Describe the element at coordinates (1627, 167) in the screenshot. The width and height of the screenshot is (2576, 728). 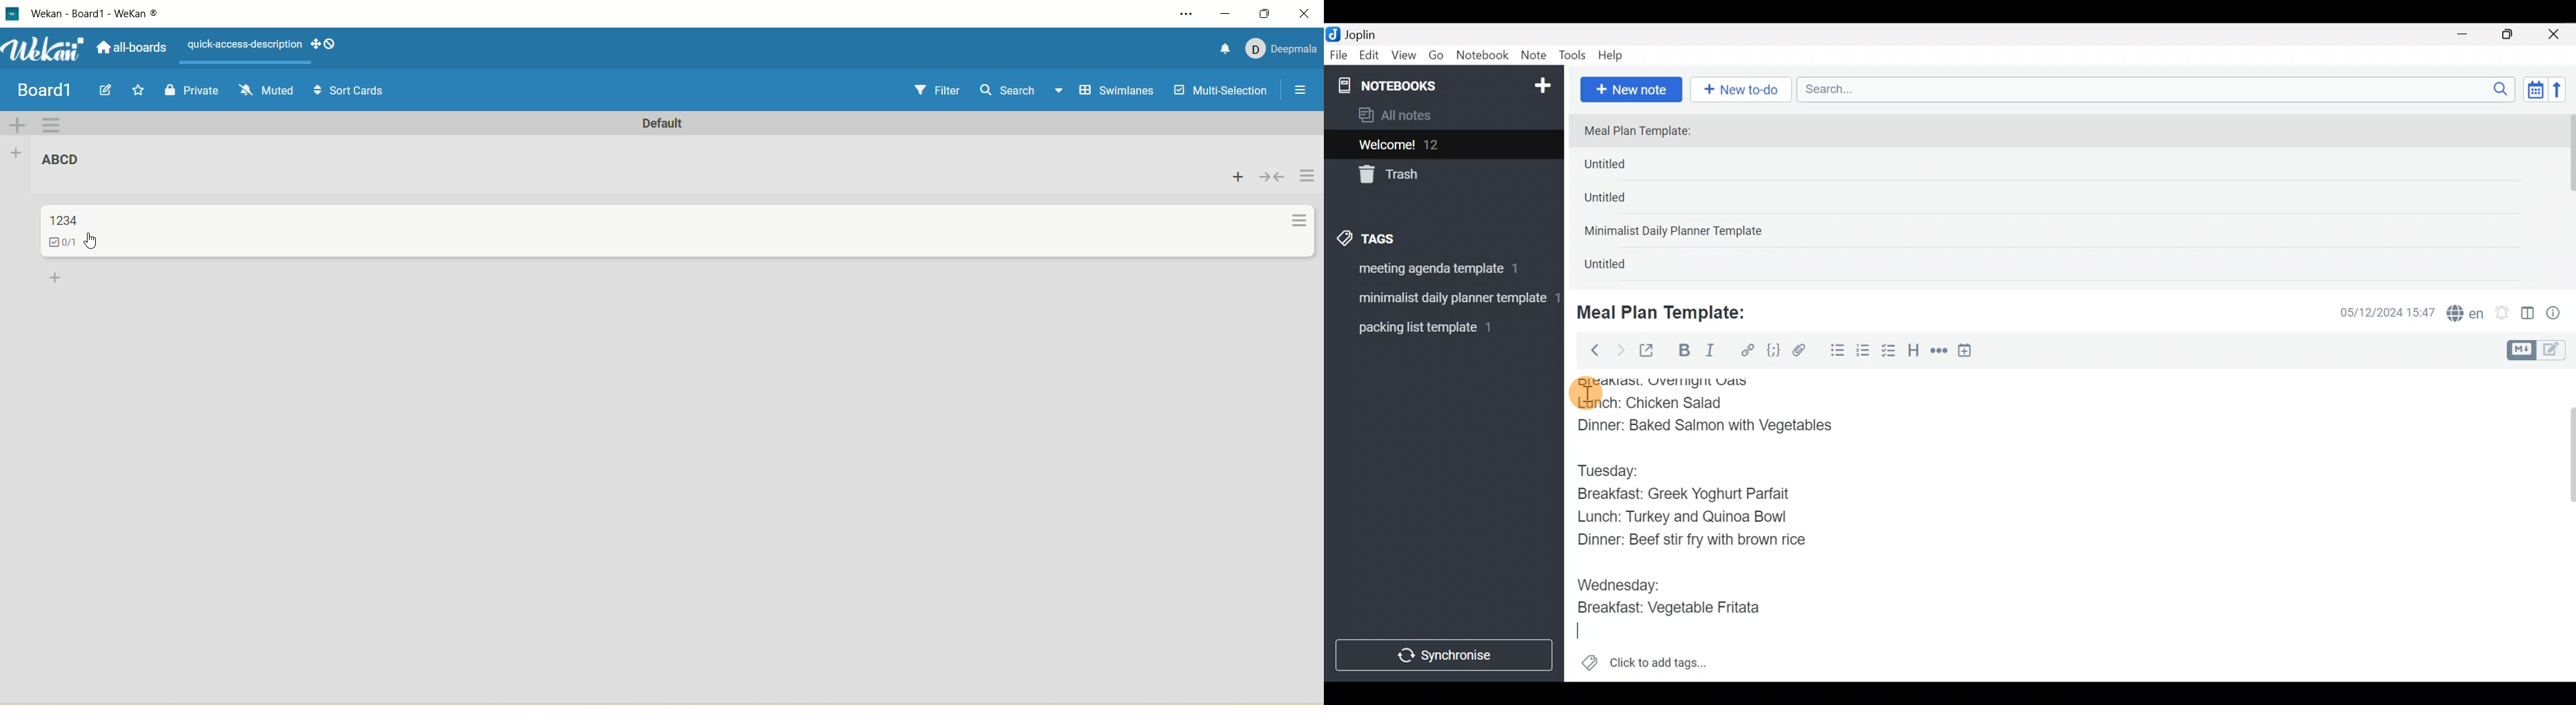
I see `Untitled` at that location.